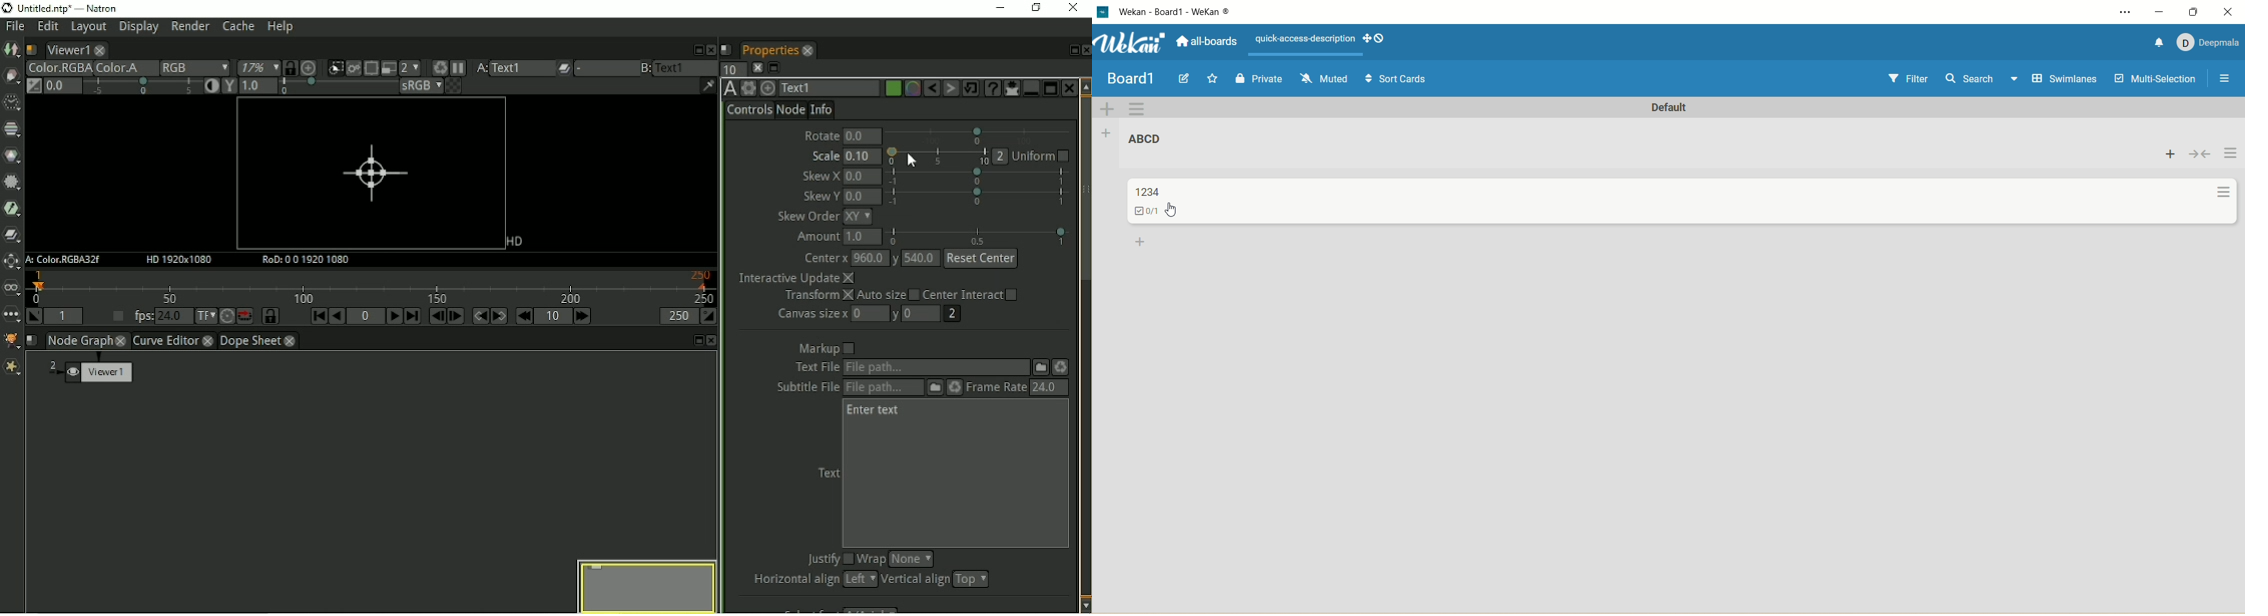  What do you see at coordinates (1187, 79) in the screenshot?
I see `edit` at bounding box center [1187, 79].